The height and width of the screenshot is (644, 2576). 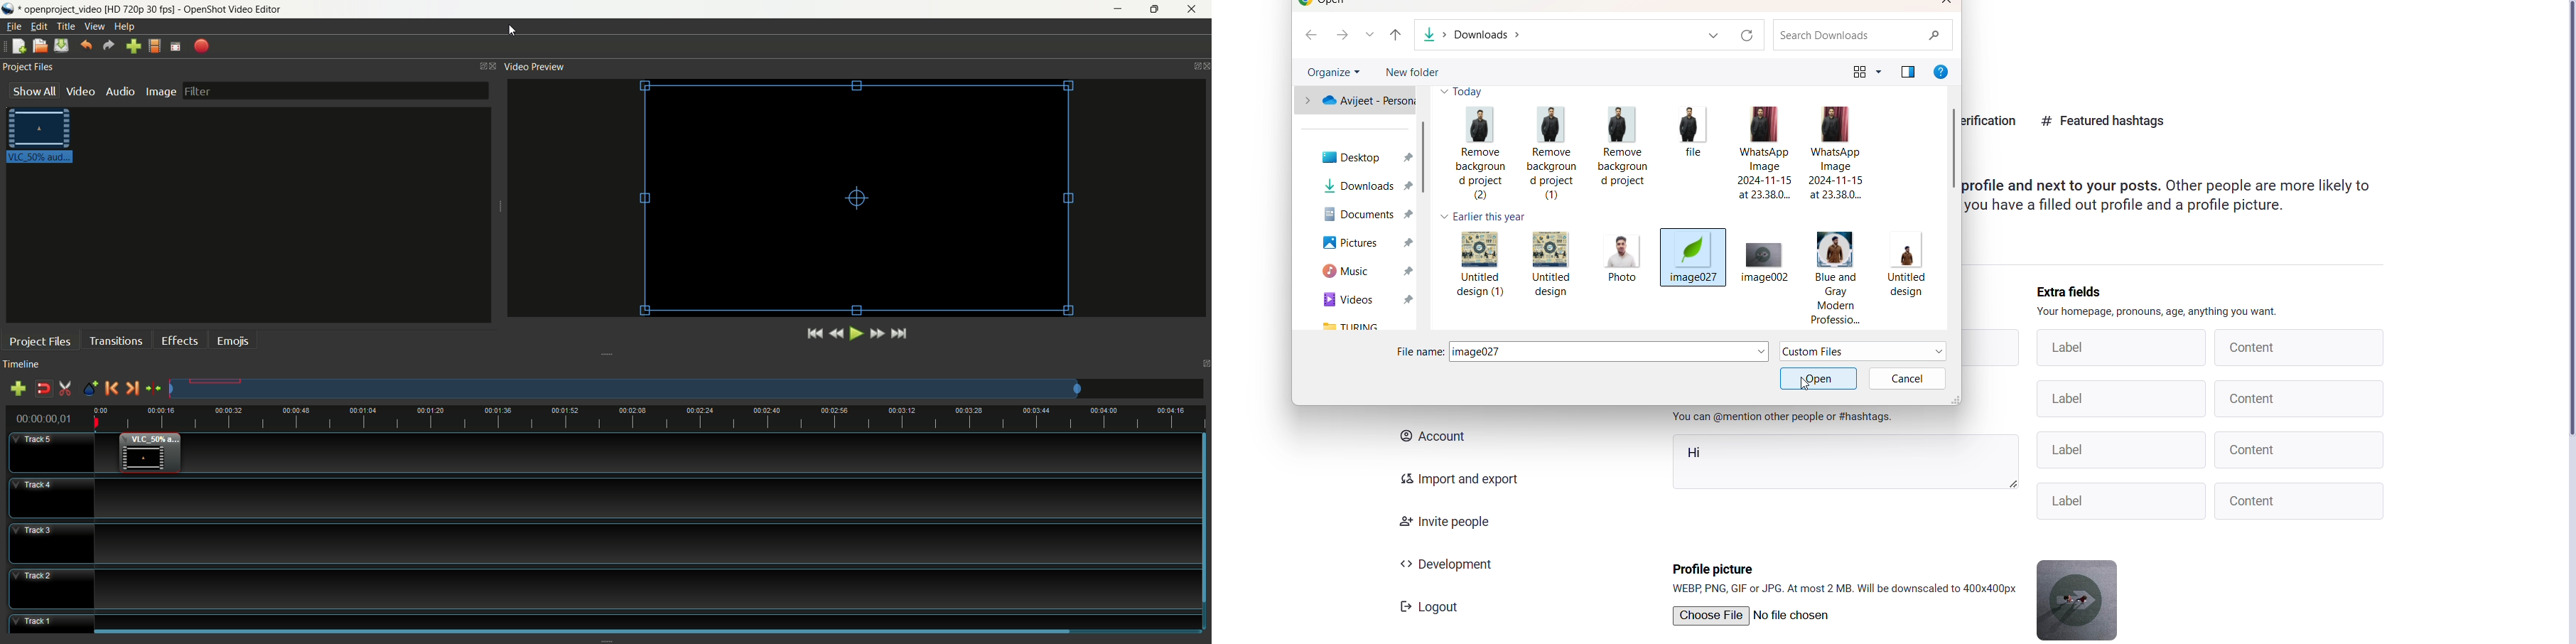 I want to click on personal, so click(x=1356, y=101).